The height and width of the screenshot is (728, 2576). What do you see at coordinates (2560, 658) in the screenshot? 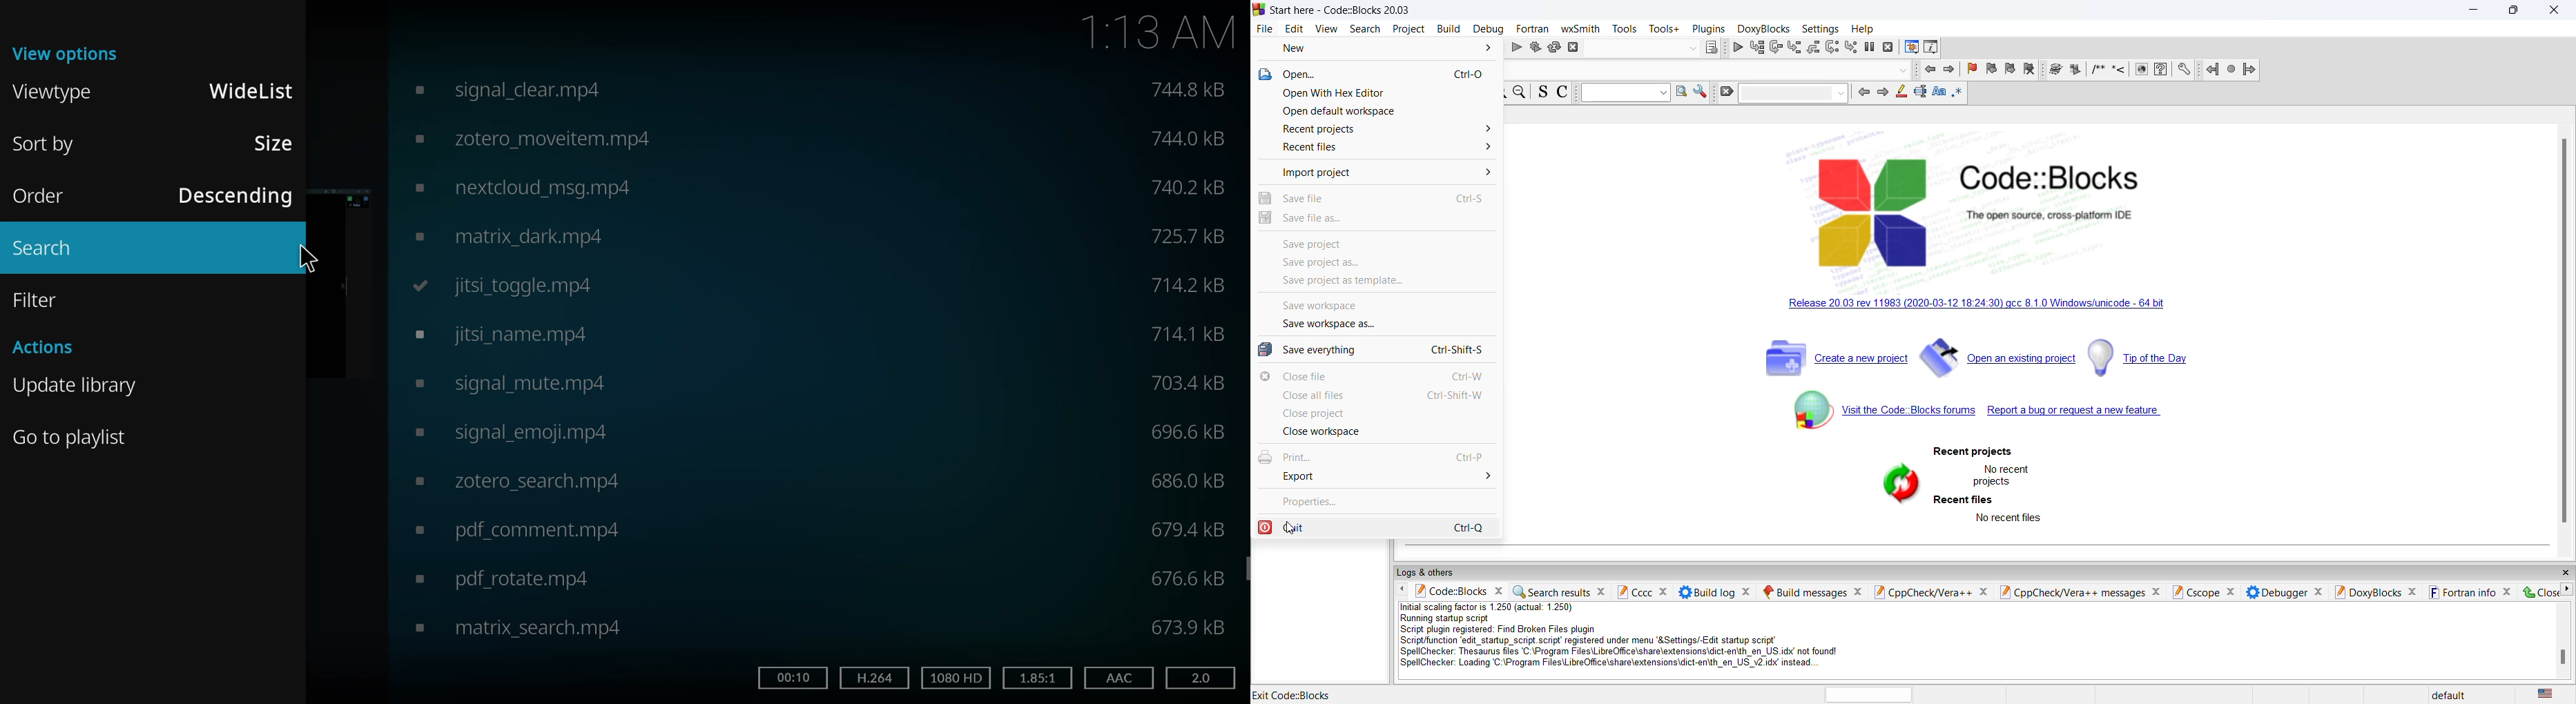
I see `scrollbar` at bounding box center [2560, 658].